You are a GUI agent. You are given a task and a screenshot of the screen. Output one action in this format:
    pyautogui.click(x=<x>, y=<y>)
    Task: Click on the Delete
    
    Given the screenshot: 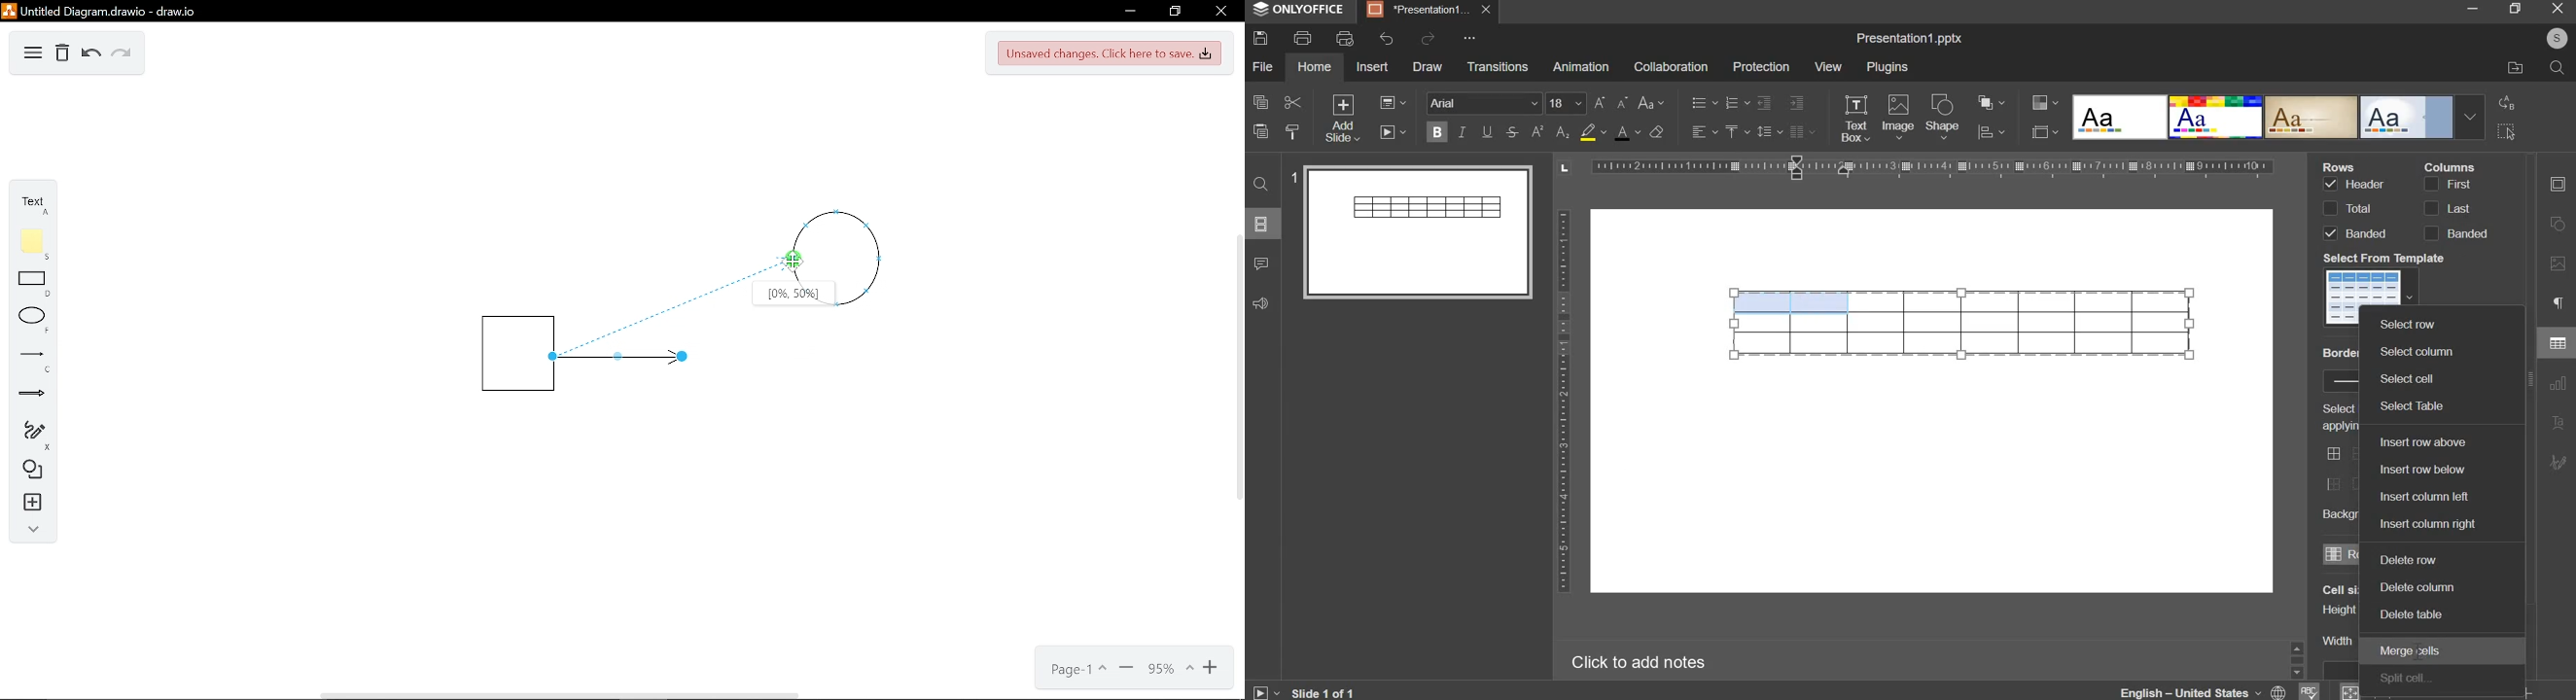 What is the action you would take?
    pyautogui.click(x=62, y=53)
    